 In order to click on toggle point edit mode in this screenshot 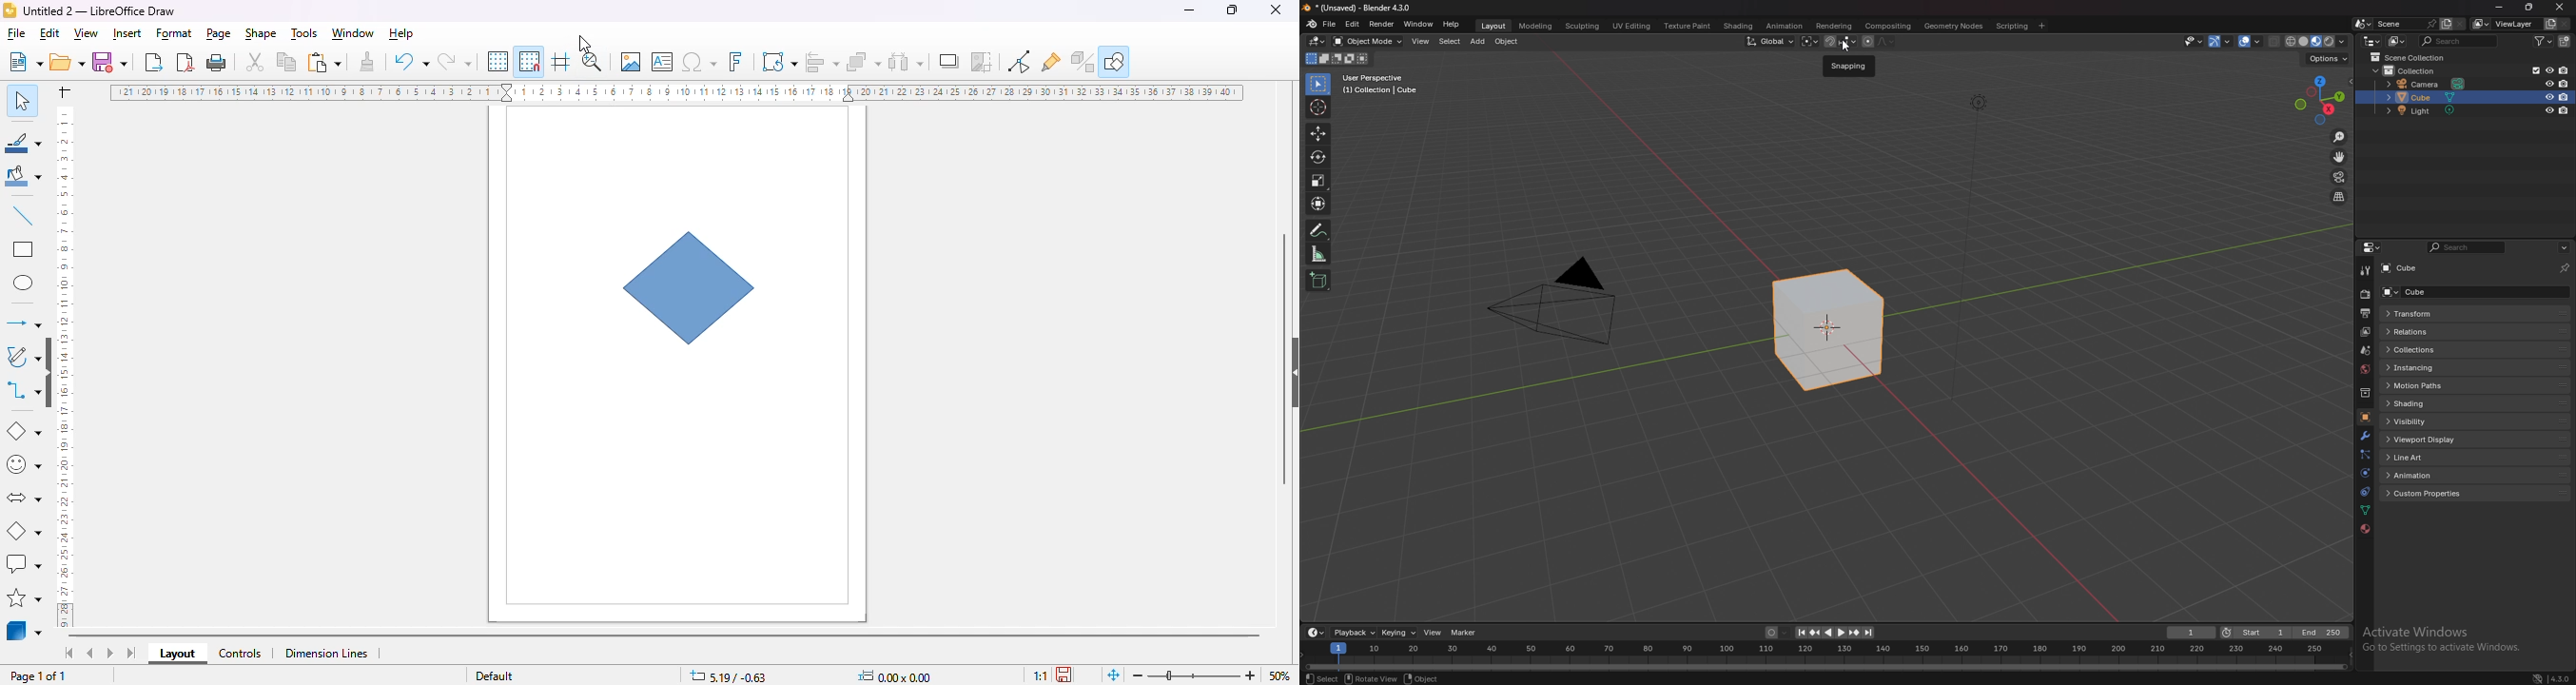, I will do `click(1019, 61)`.